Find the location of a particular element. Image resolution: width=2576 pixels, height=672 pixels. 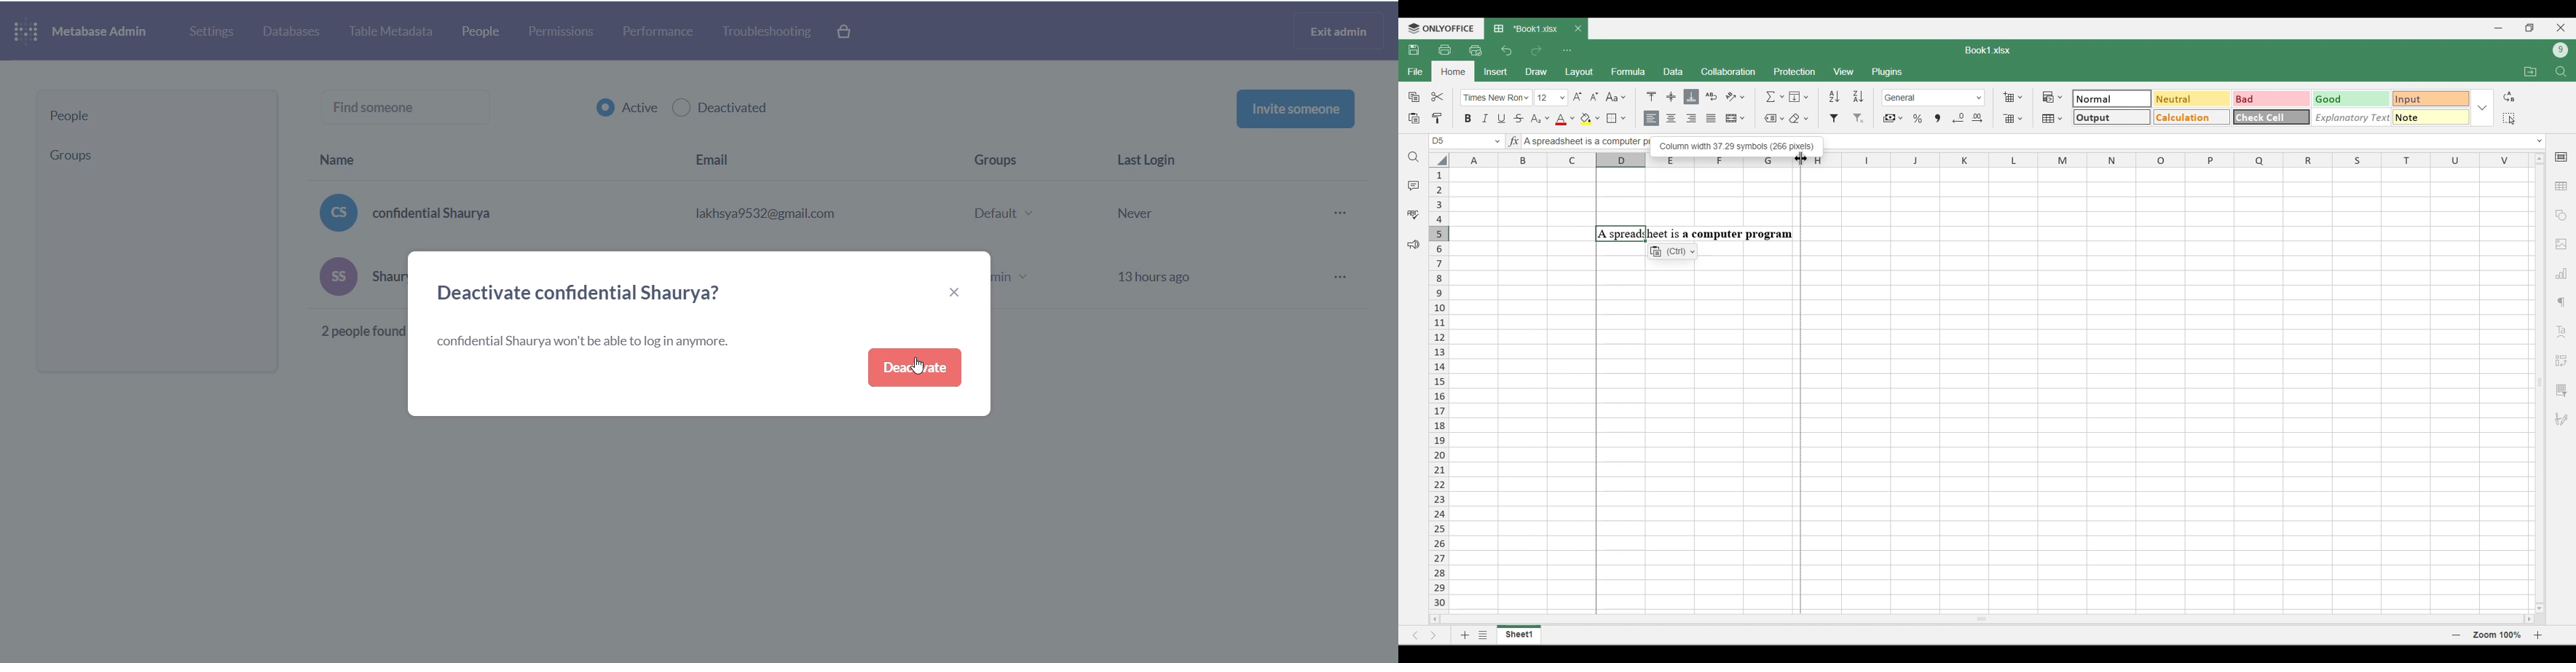

Horizontal marker is located at coordinates (1991, 161).